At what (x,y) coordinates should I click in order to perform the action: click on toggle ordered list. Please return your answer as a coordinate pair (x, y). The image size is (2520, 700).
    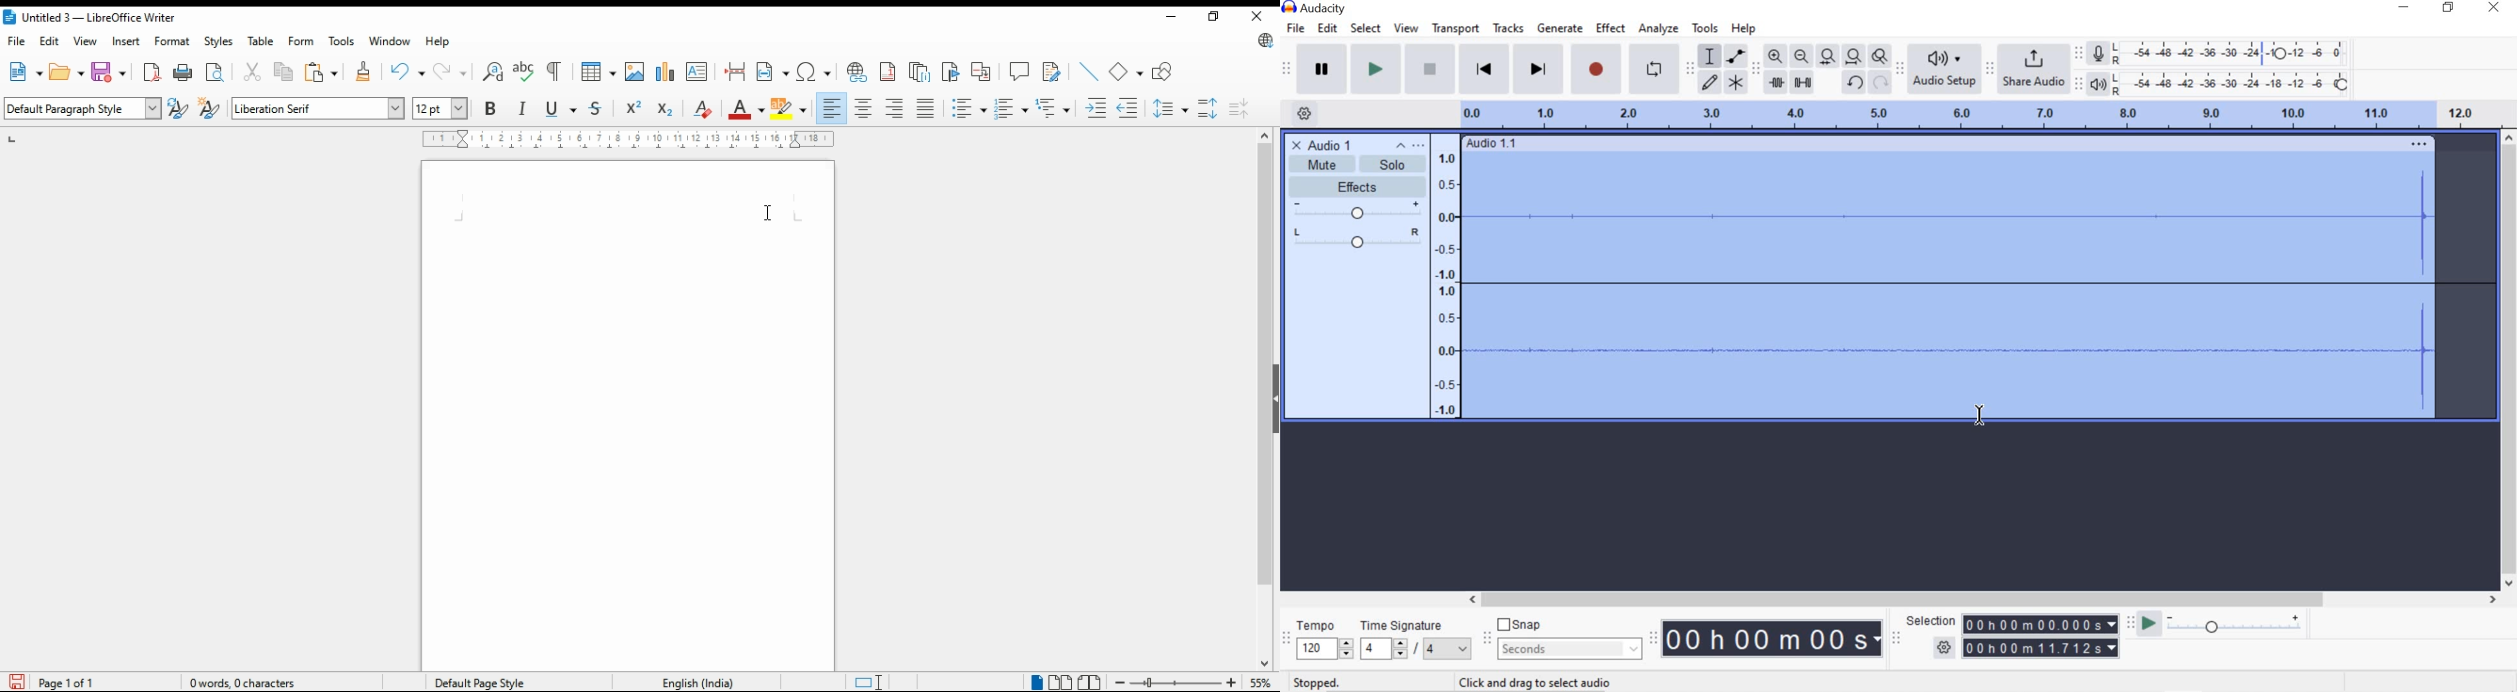
    Looking at the image, I should click on (1011, 109).